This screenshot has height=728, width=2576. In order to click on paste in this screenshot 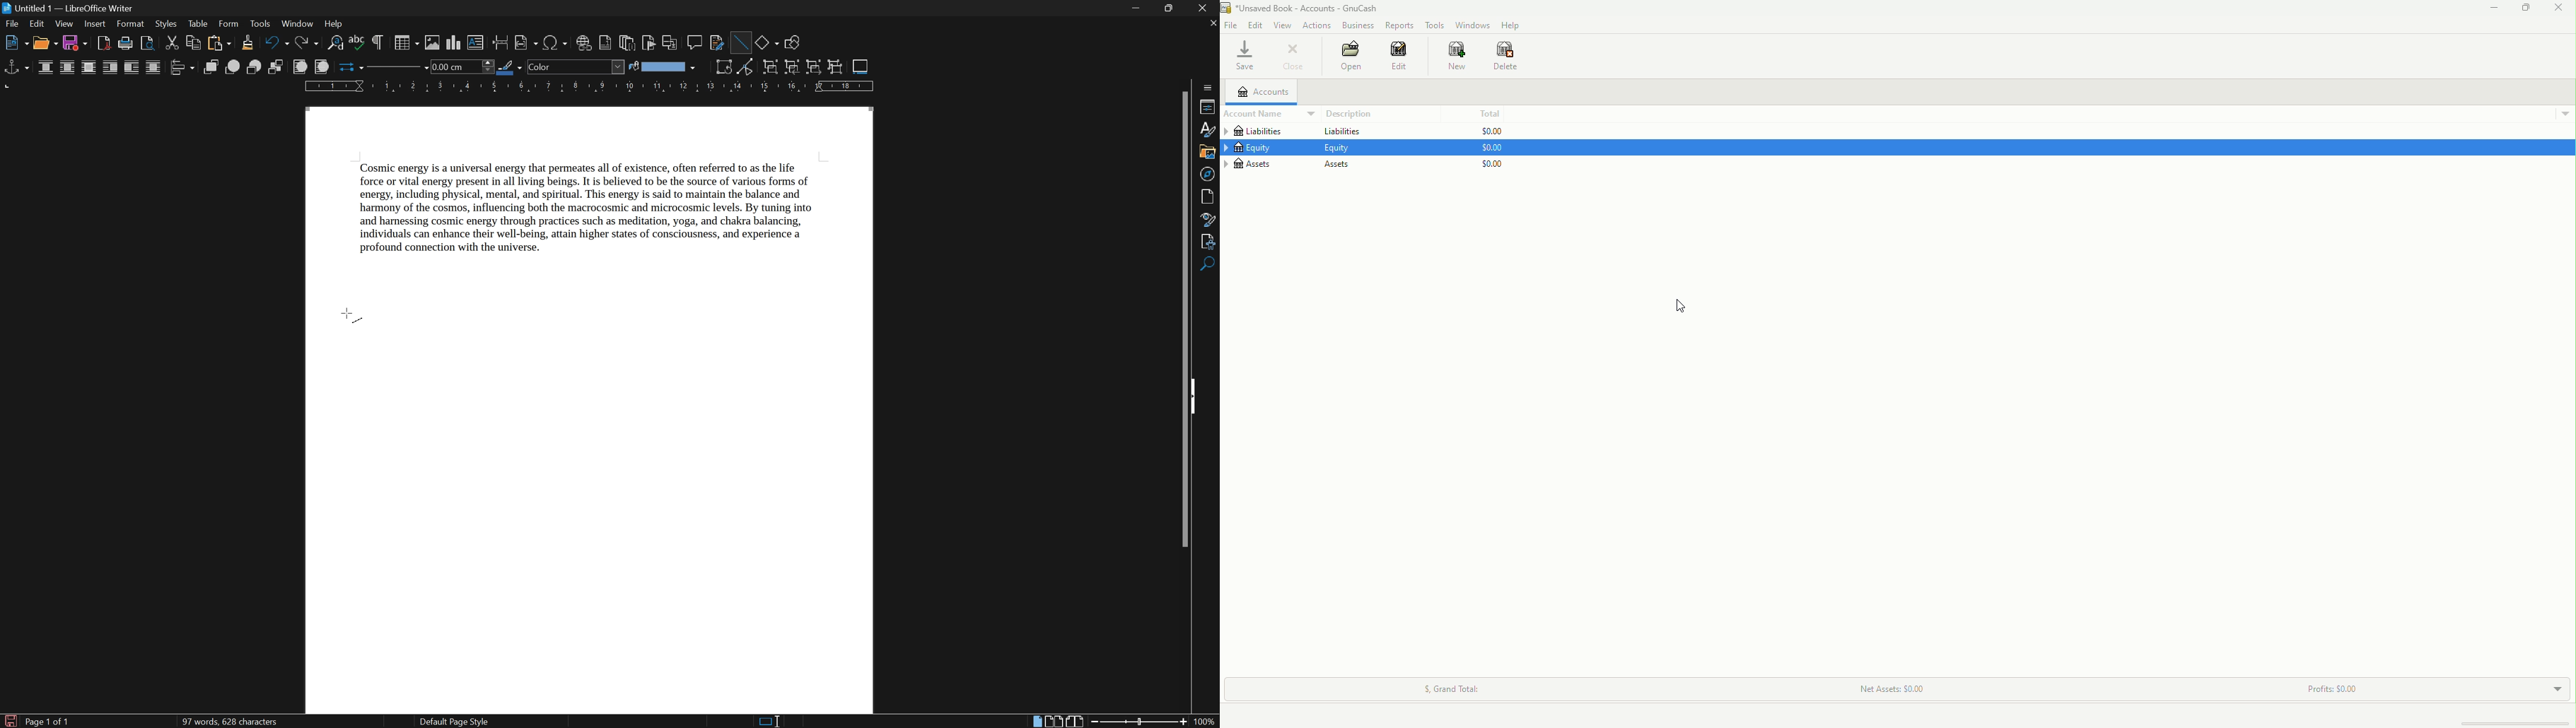, I will do `click(218, 43)`.